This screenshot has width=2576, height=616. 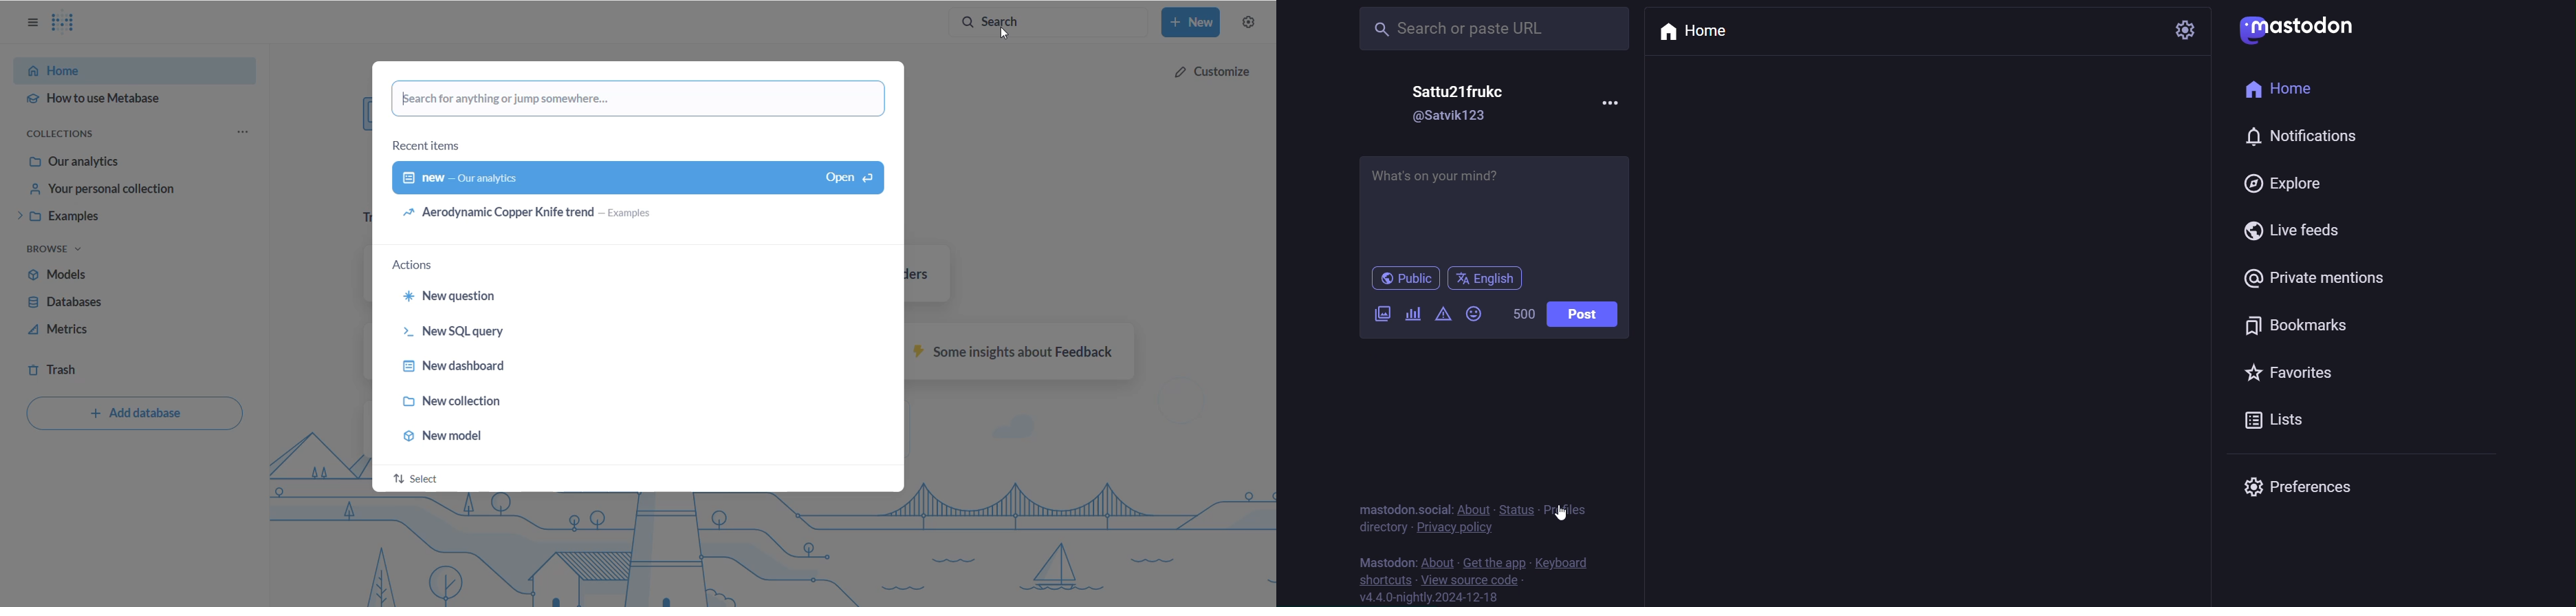 I want to click on source code, so click(x=1471, y=579).